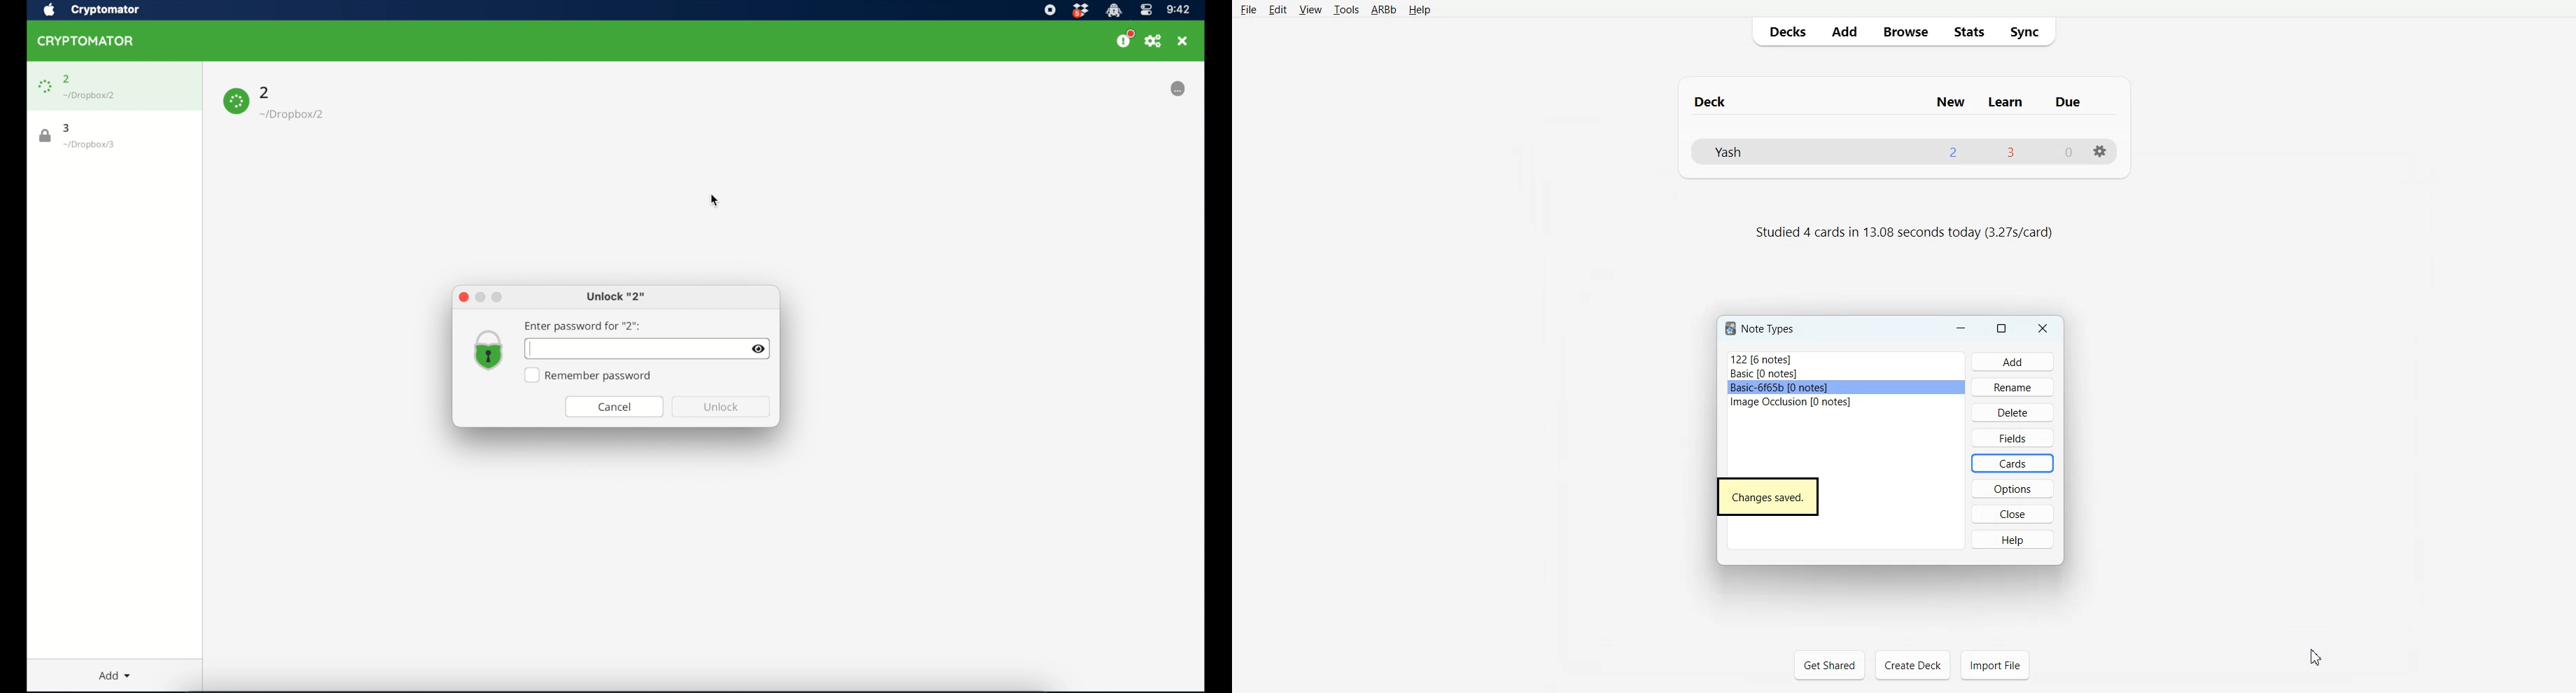  What do you see at coordinates (1912, 665) in the screenshot?
I see `Create Deck` at bounding box center [1912, 665].